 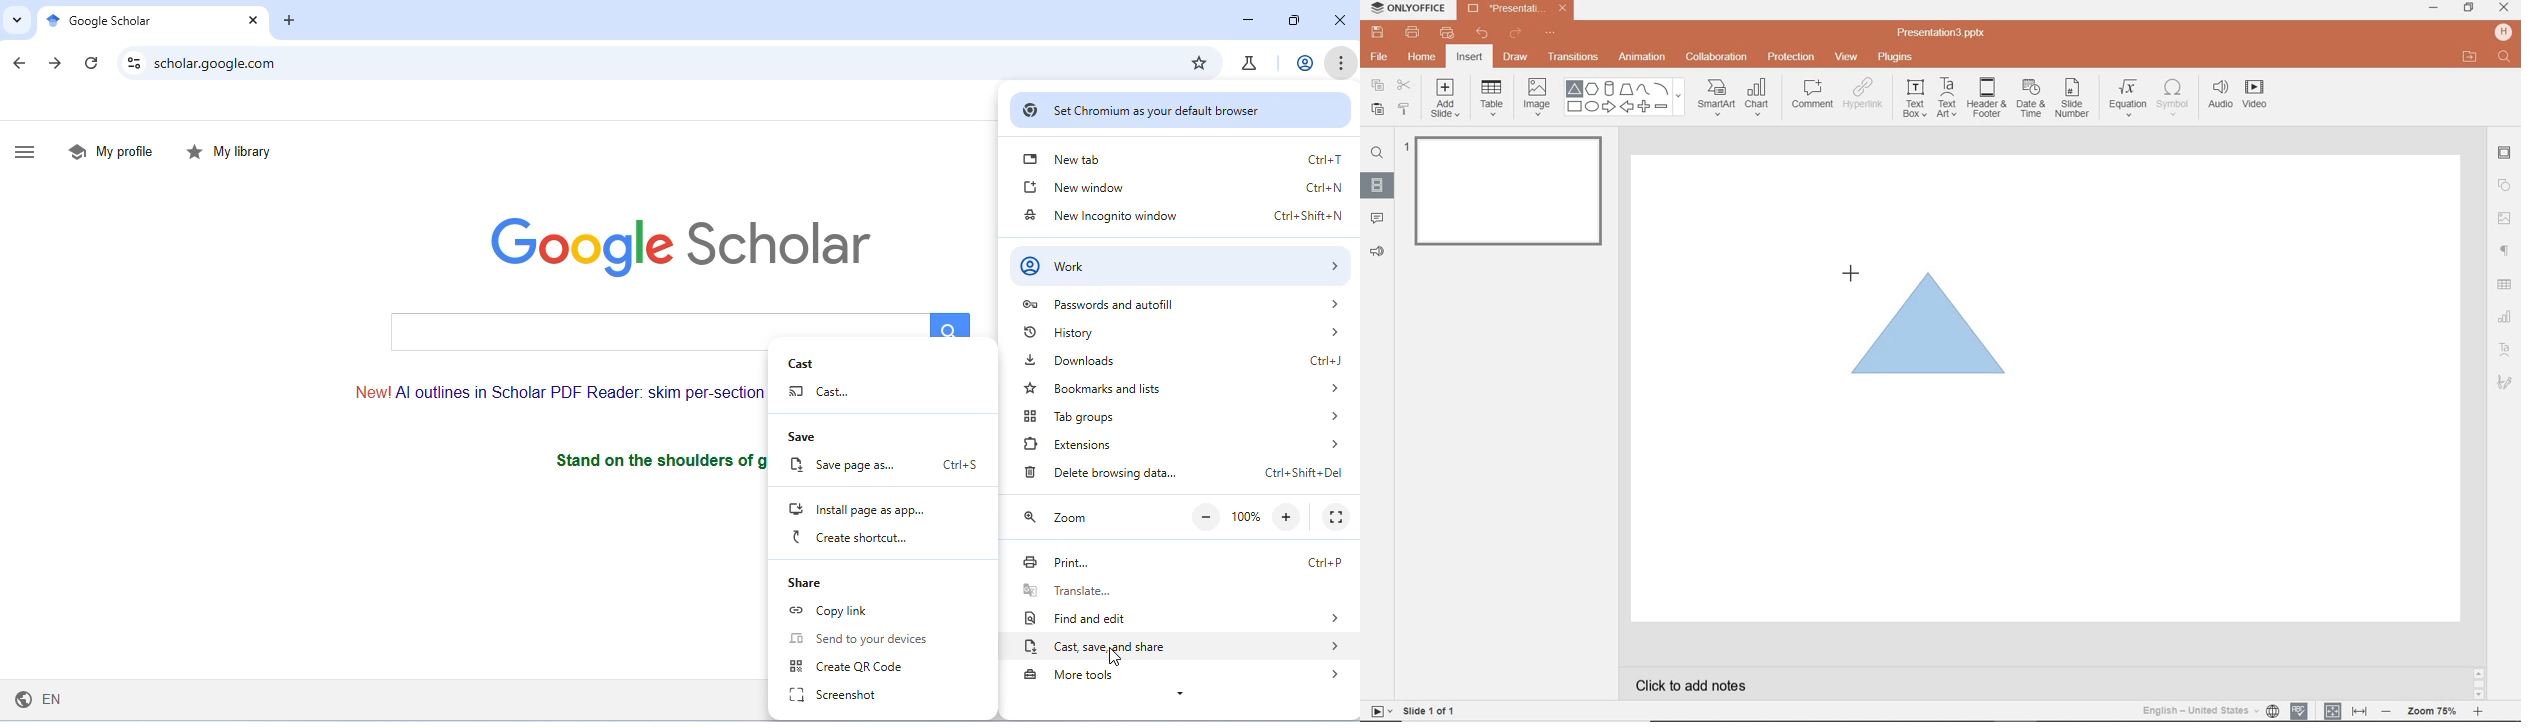 What do you see at coordinates (1189, 676) in the screenshot?
I see `more tools` at bounding box center [1189, 676].